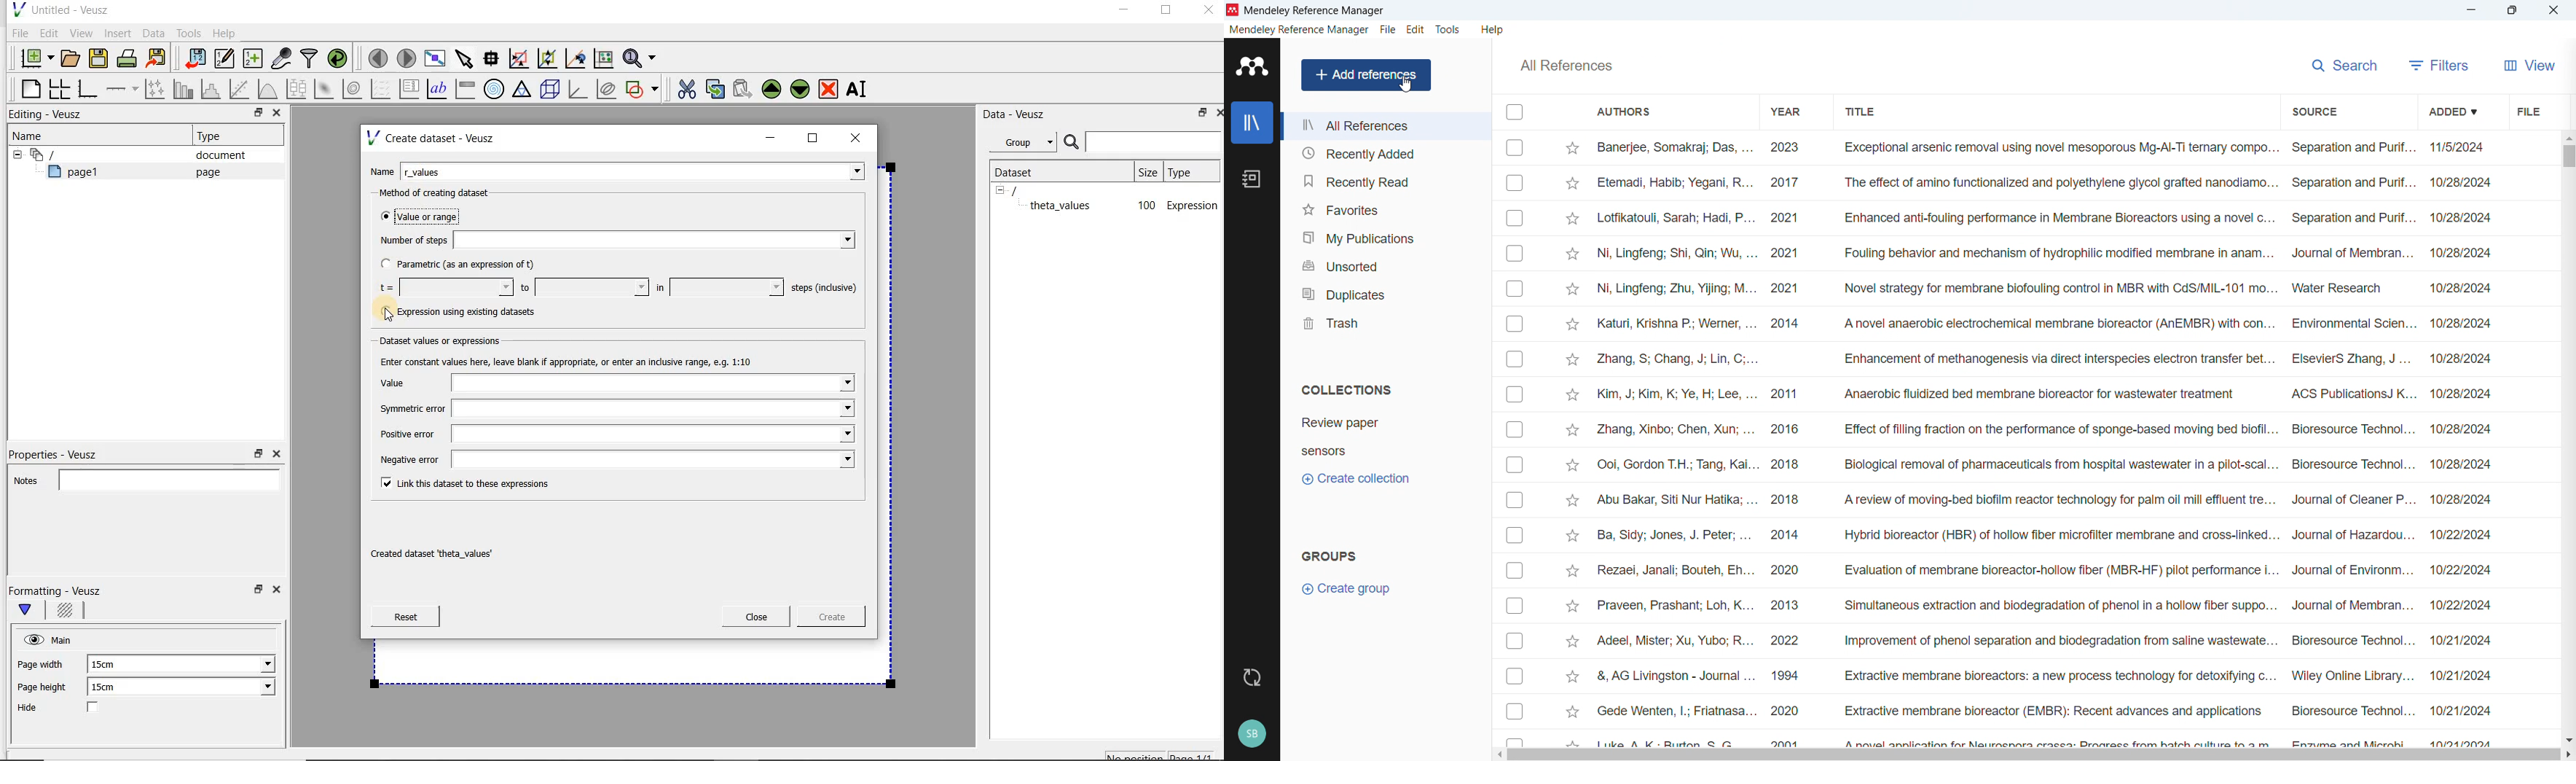  What do you see at coordinates (1358, 479) in the screenshot?
I see `Create collection ` at bounding box center [1358, 479].